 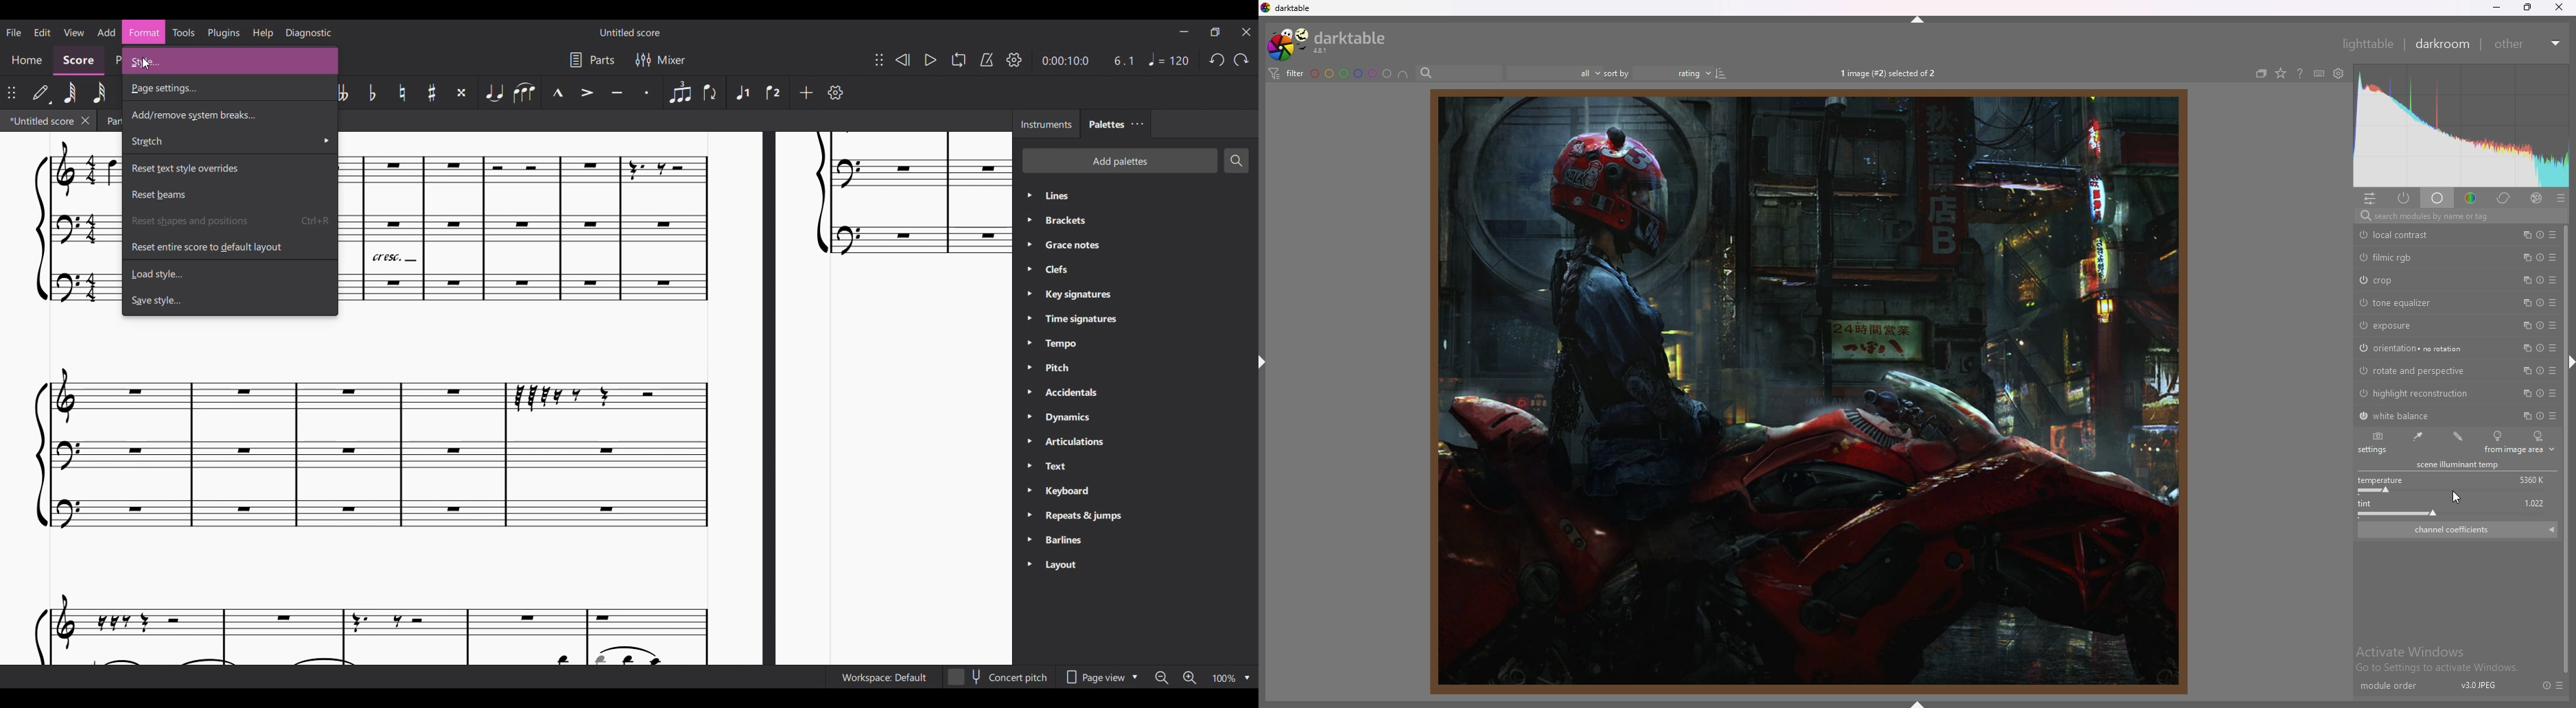 I want to click on presets, so click(x=2553, y=257).